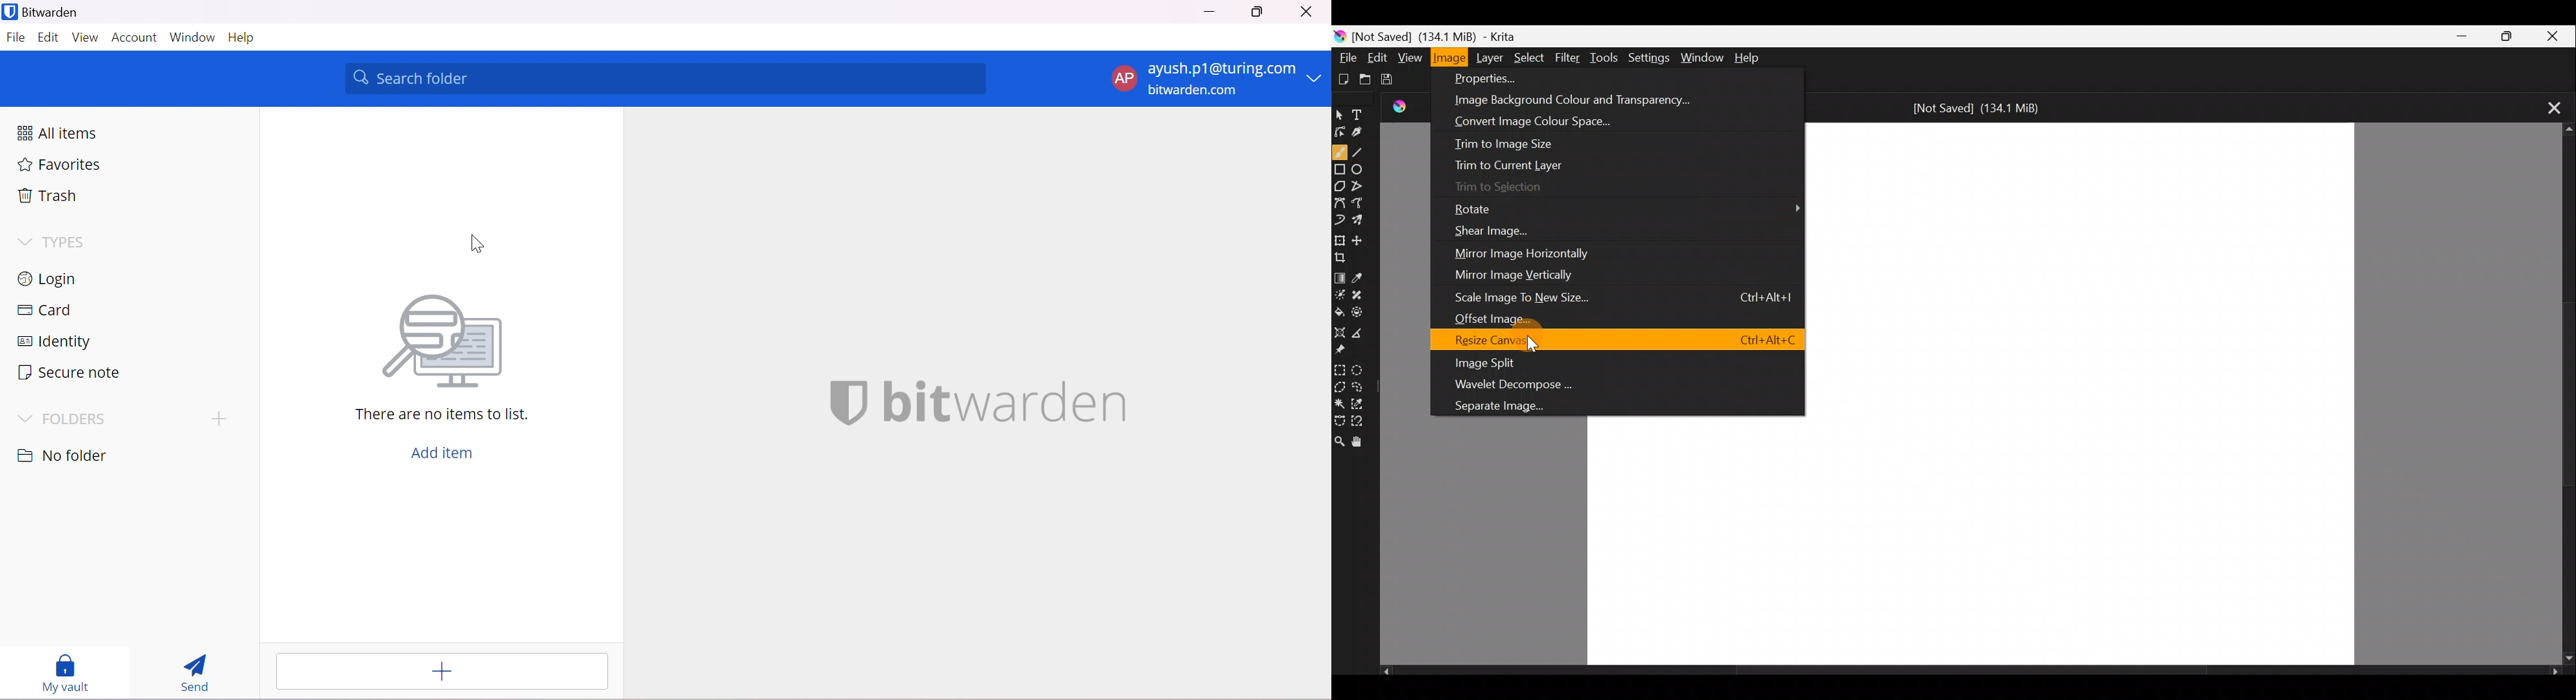  Describe the element at coordinates (667, 78) in the screenshot. I see `Search folder` at that location.